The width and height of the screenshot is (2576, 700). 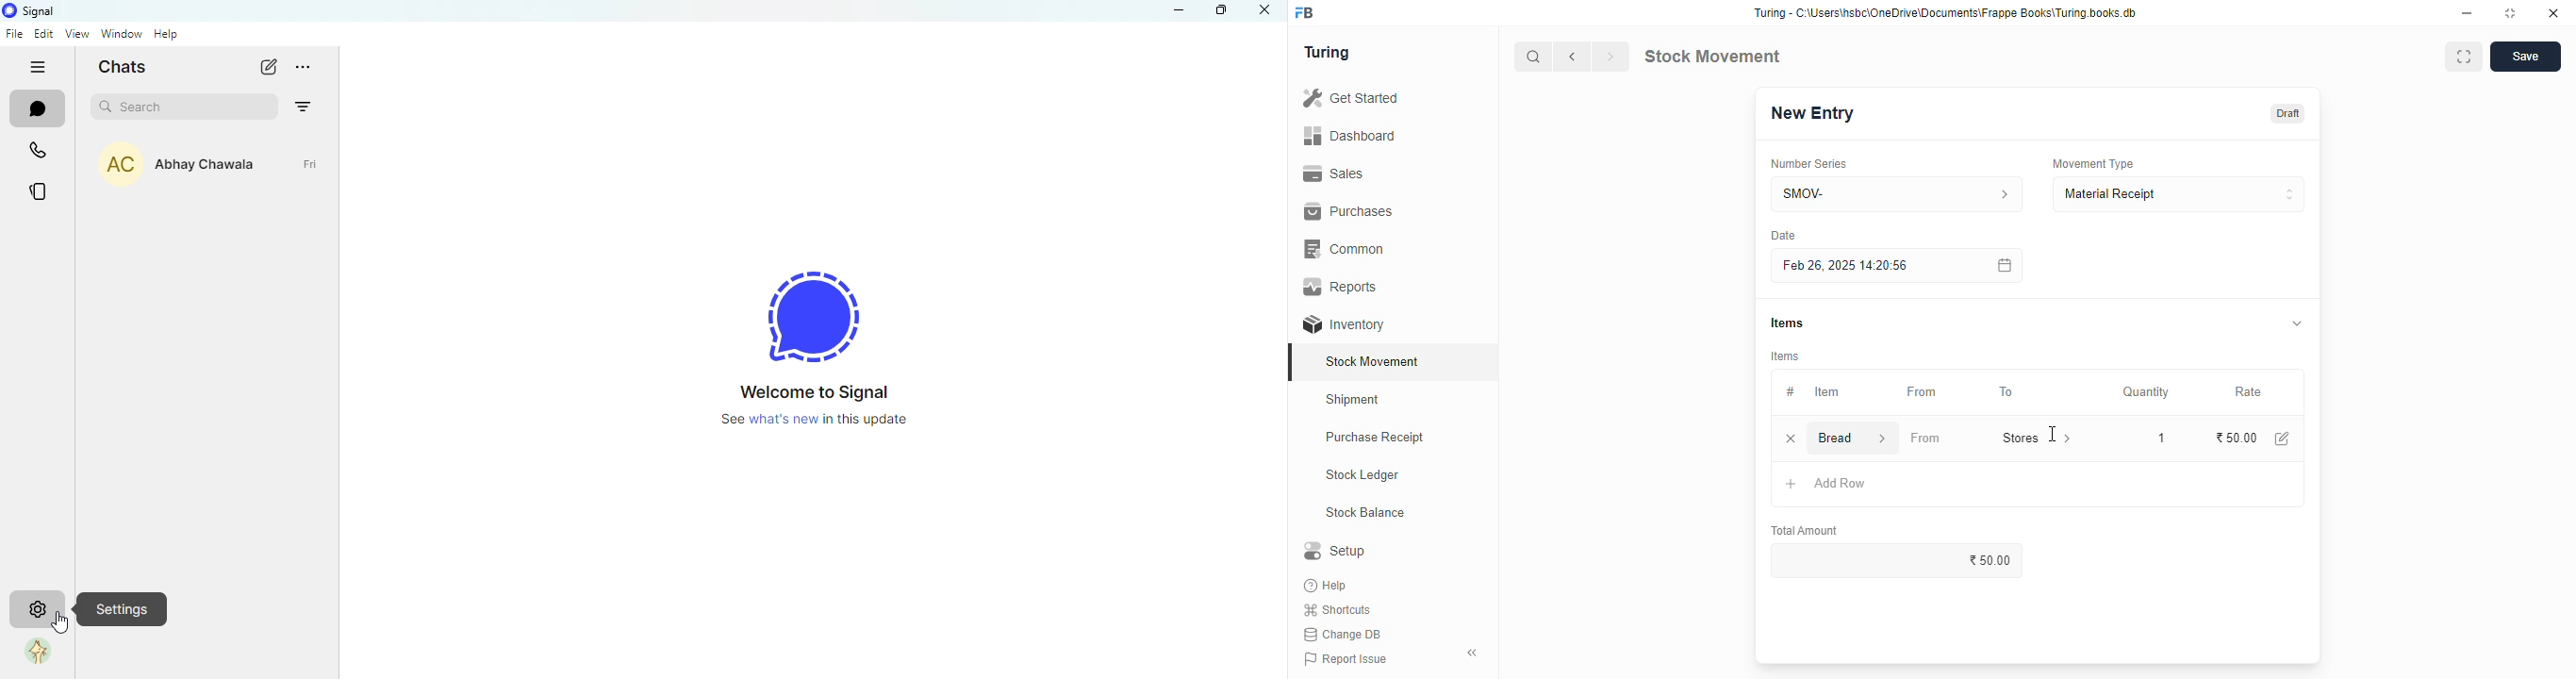 I want to click on calls, so click(x=40, y=151).